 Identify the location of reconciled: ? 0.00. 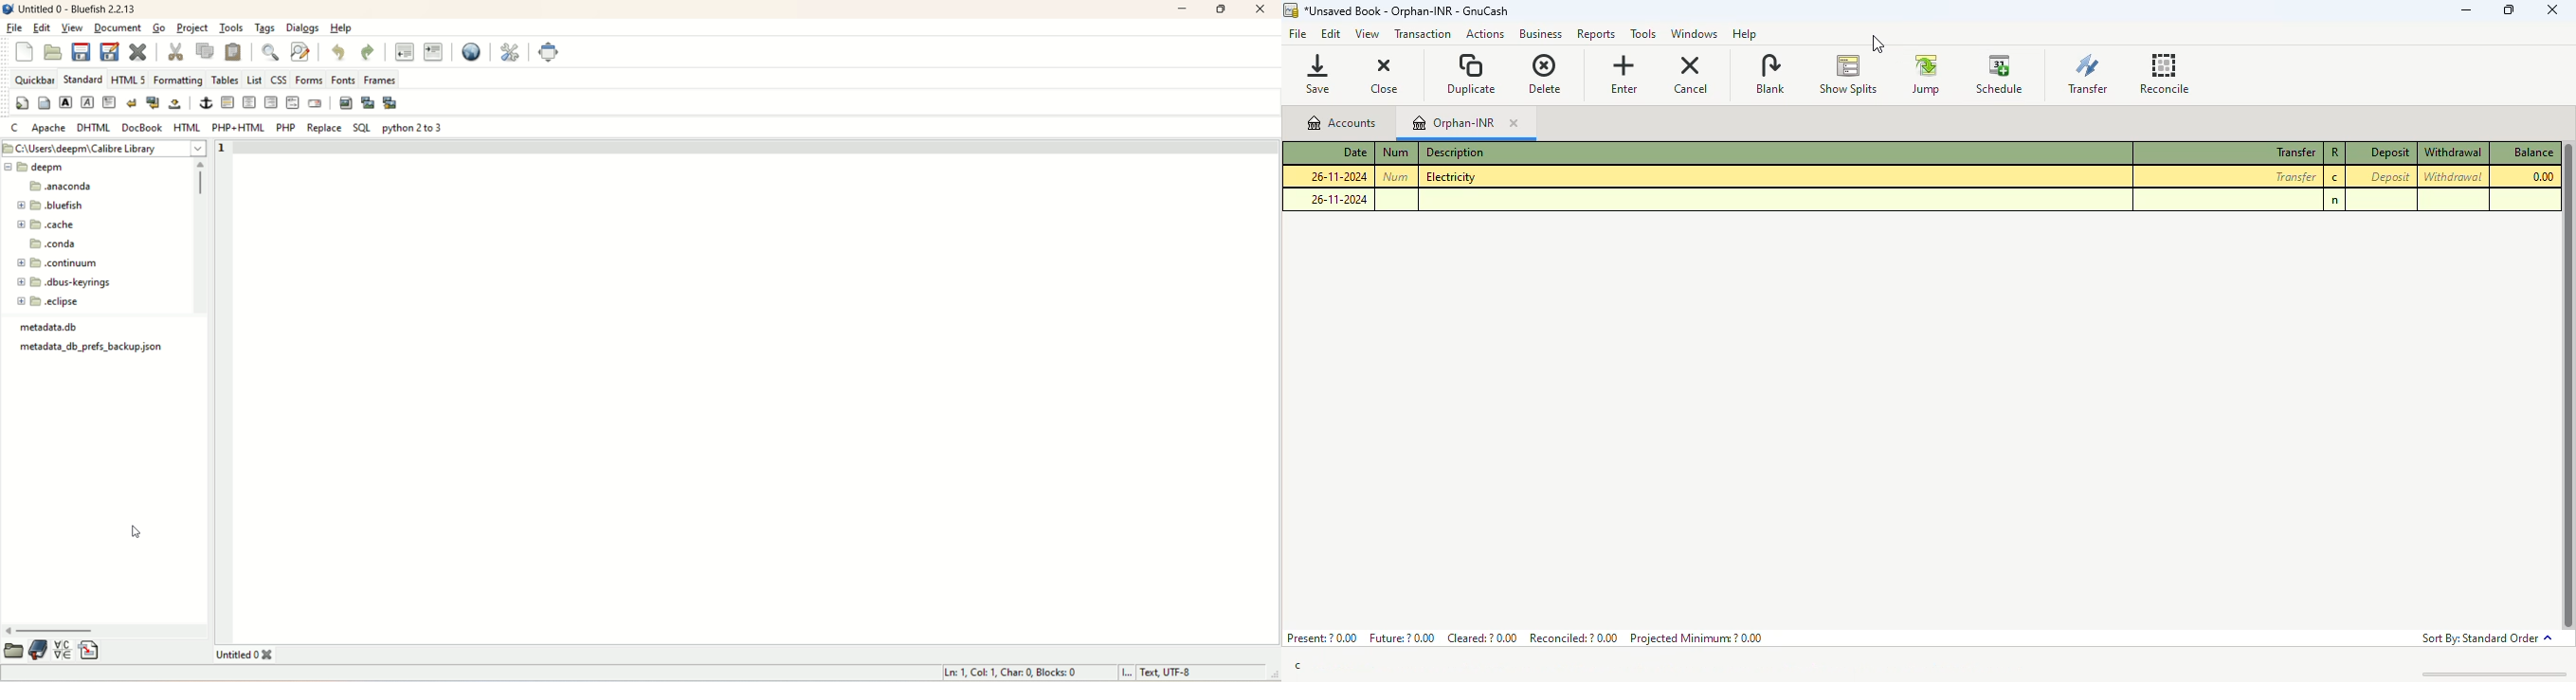
(1573, 637).